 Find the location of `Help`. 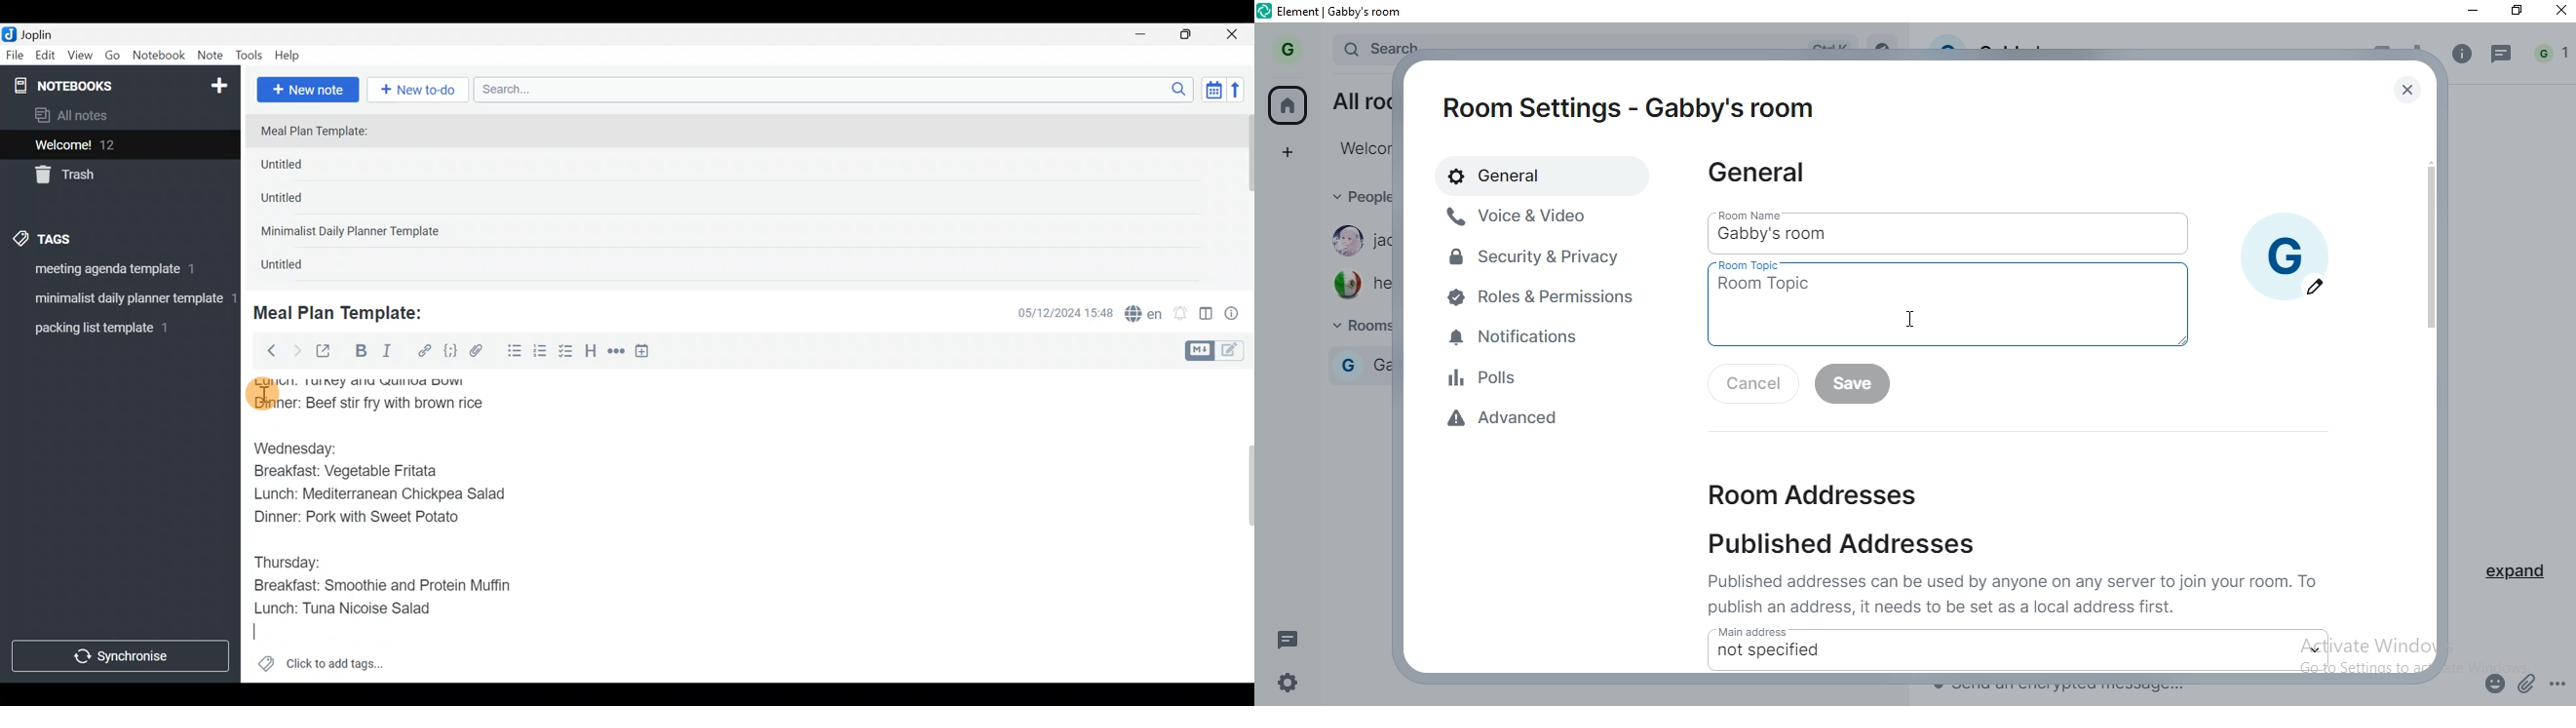

Help is located at coordinates (292, 53).